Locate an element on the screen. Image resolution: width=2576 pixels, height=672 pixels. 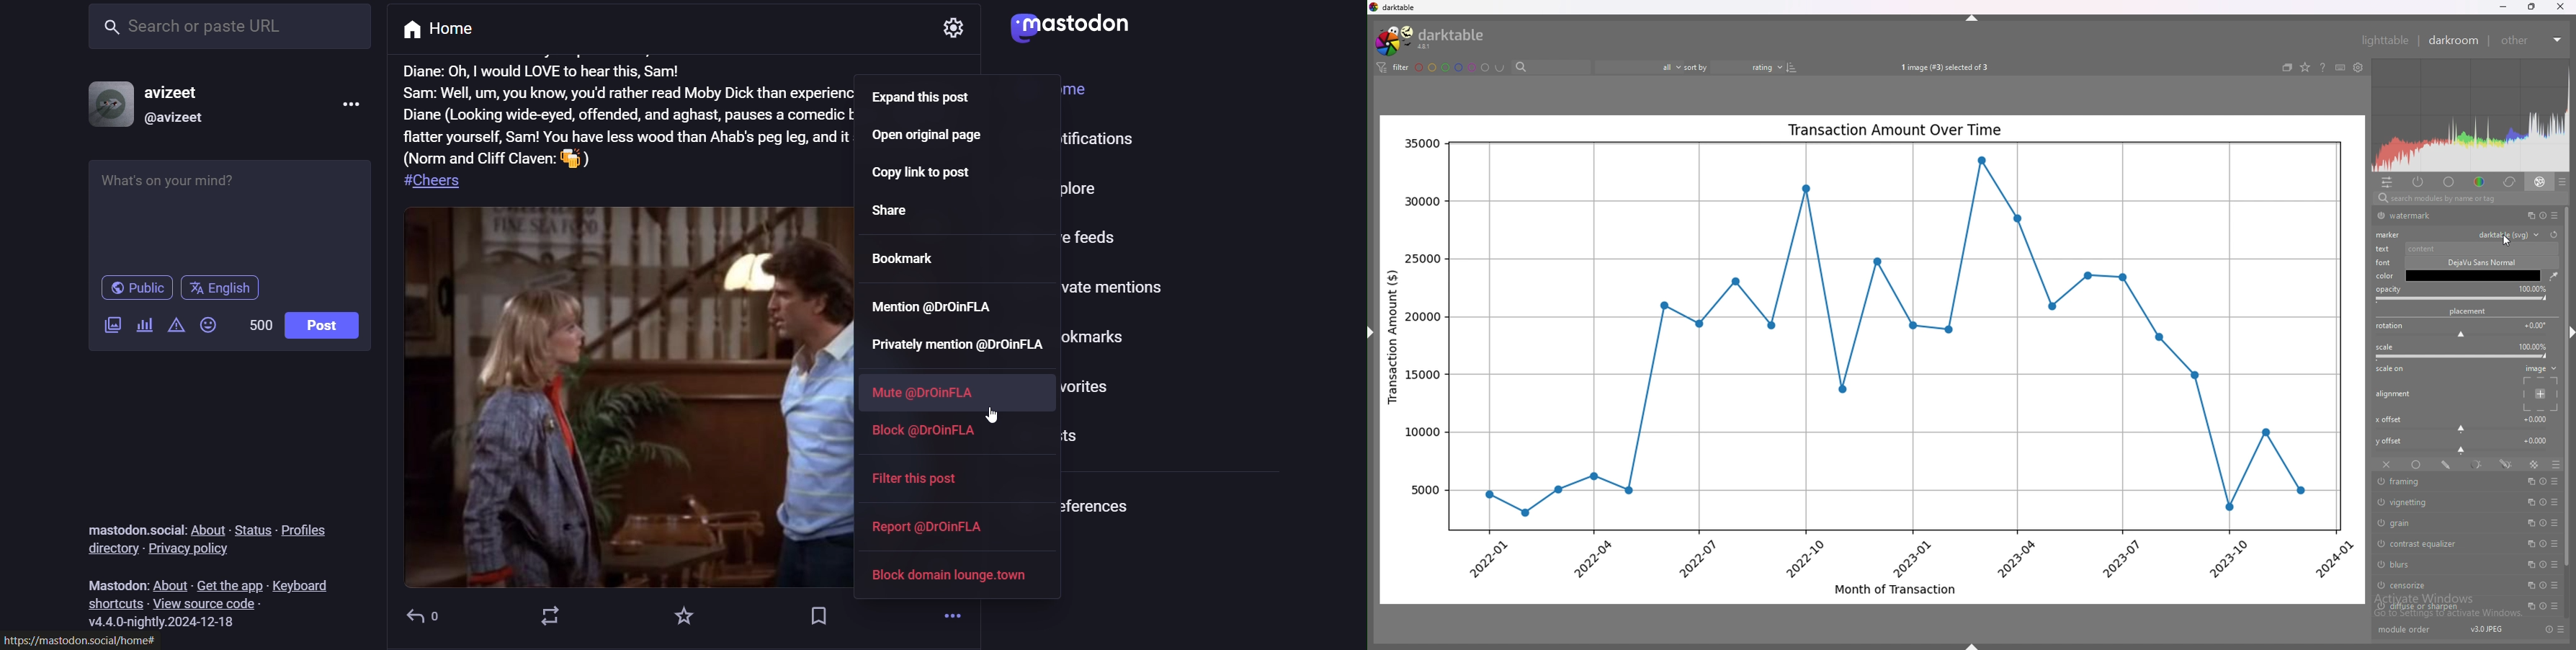
marker is located at coordinates (2388, 235).